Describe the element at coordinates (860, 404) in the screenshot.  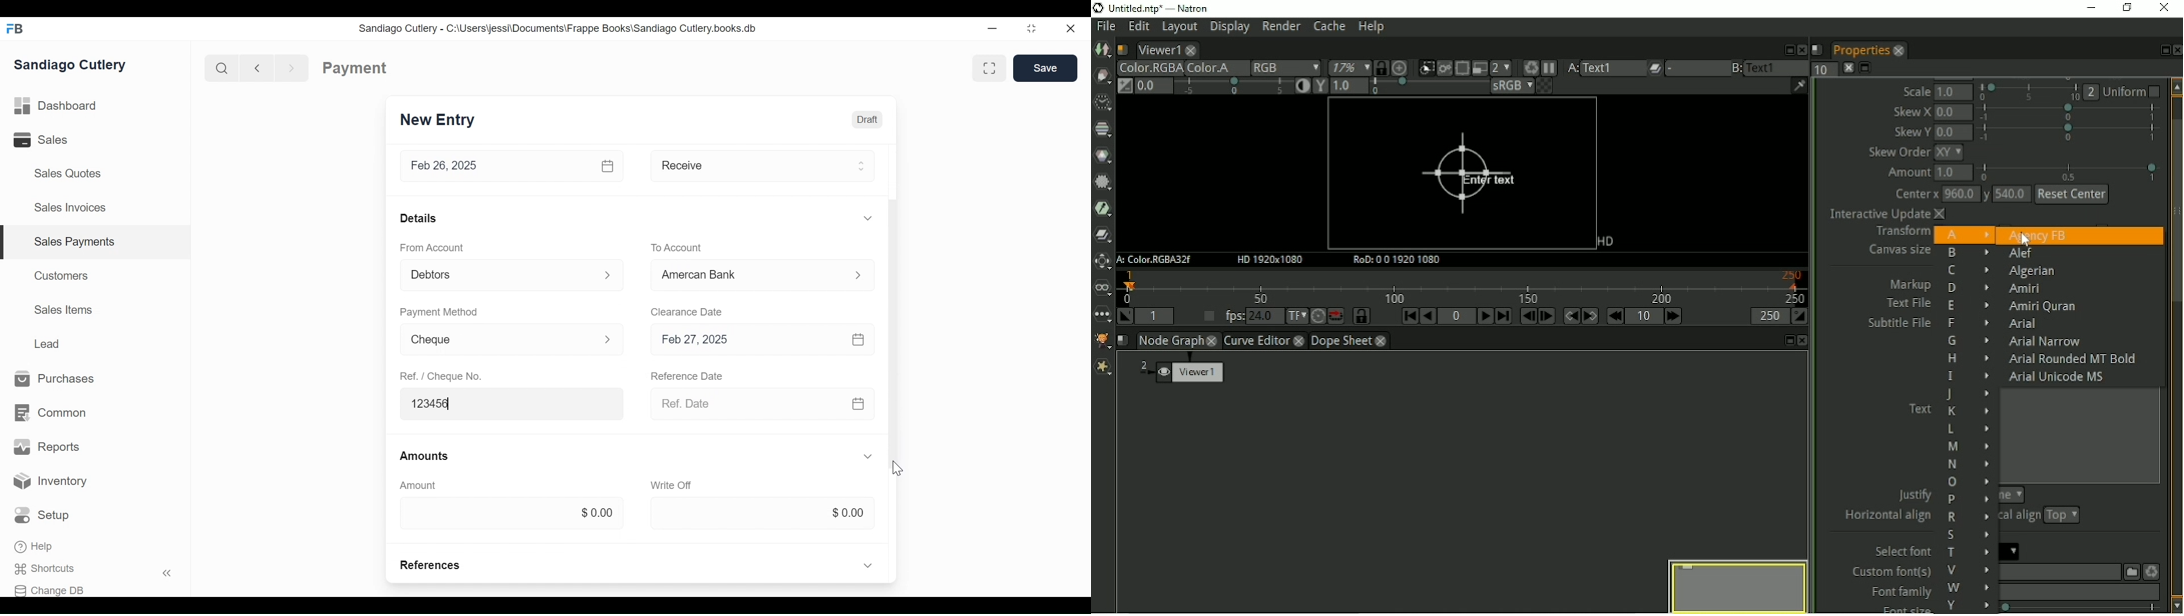
I see `Calendar` at that location.